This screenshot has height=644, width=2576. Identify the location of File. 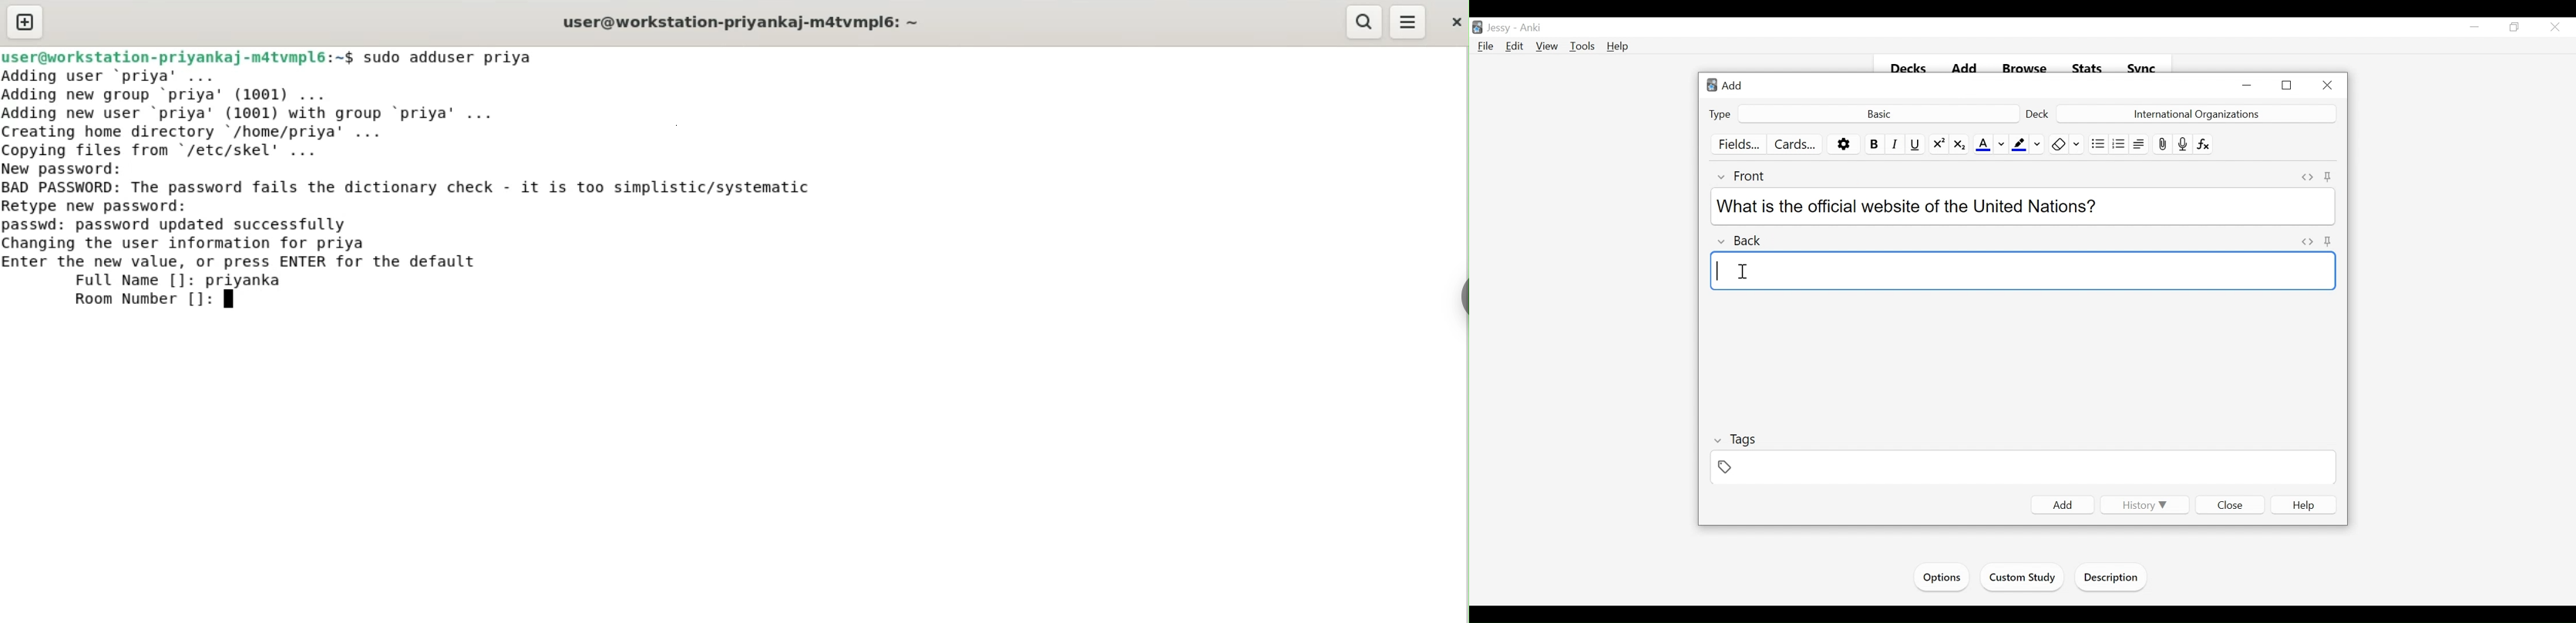
(1486, 47).